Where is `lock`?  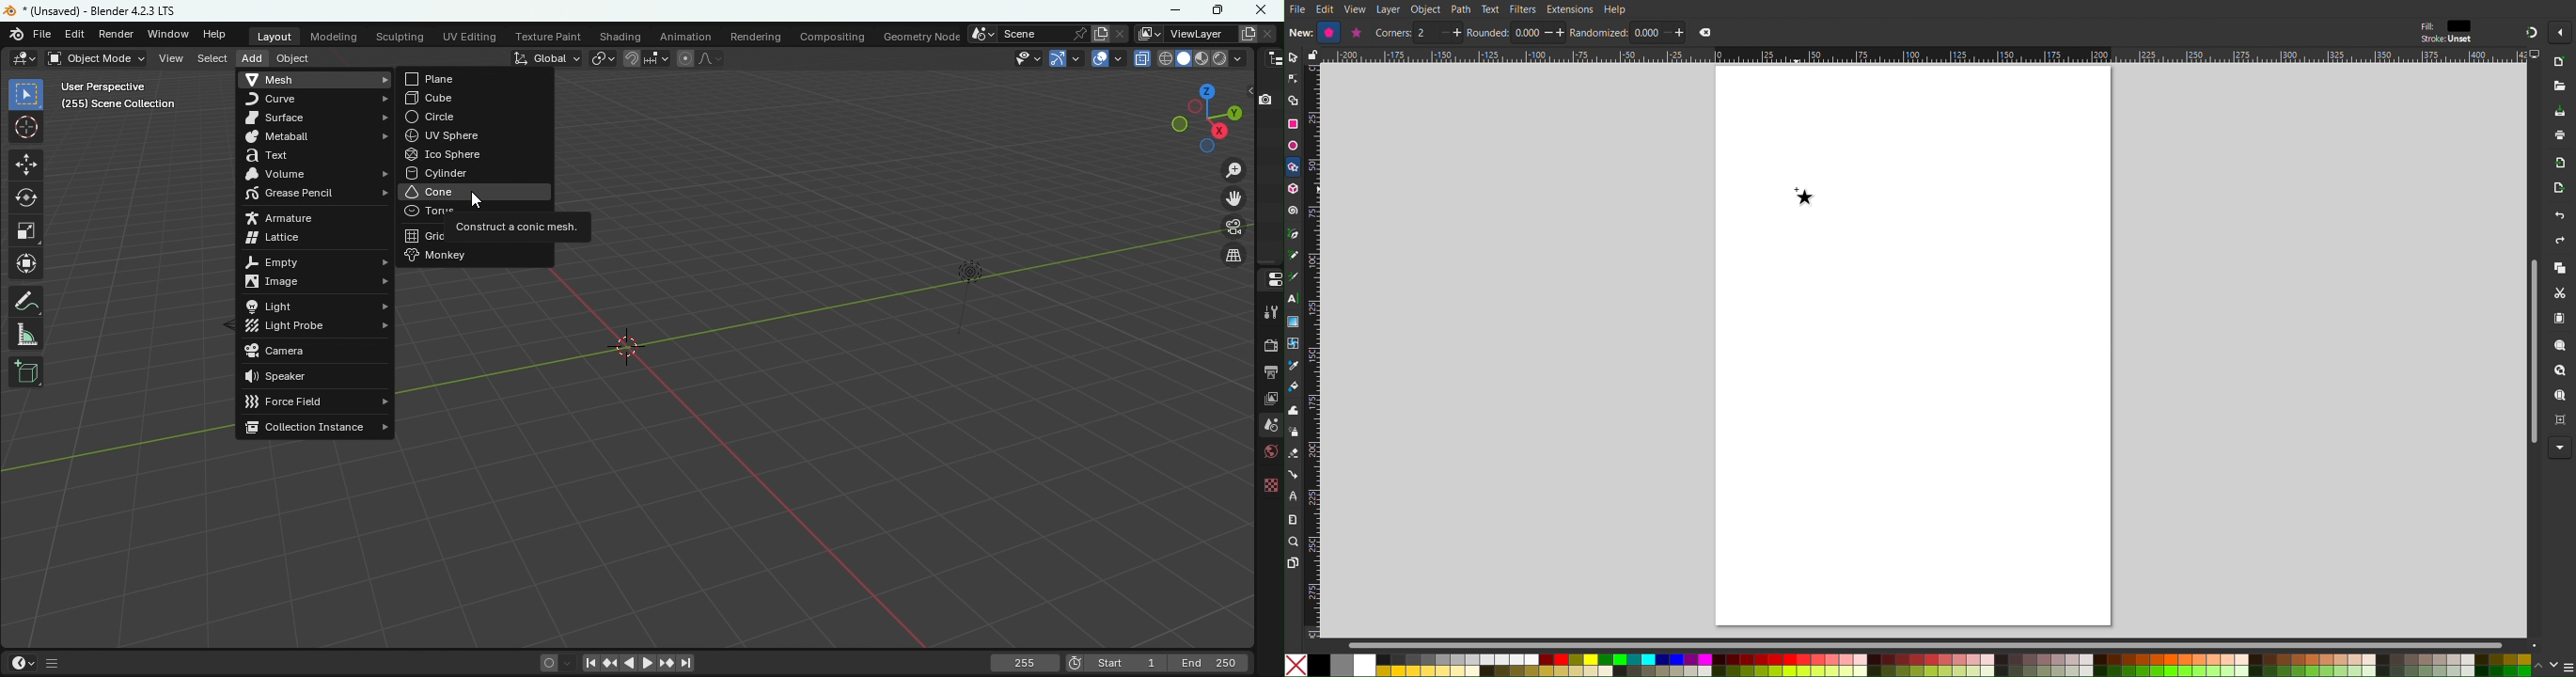 lock is located at coordinates (1310, 55).